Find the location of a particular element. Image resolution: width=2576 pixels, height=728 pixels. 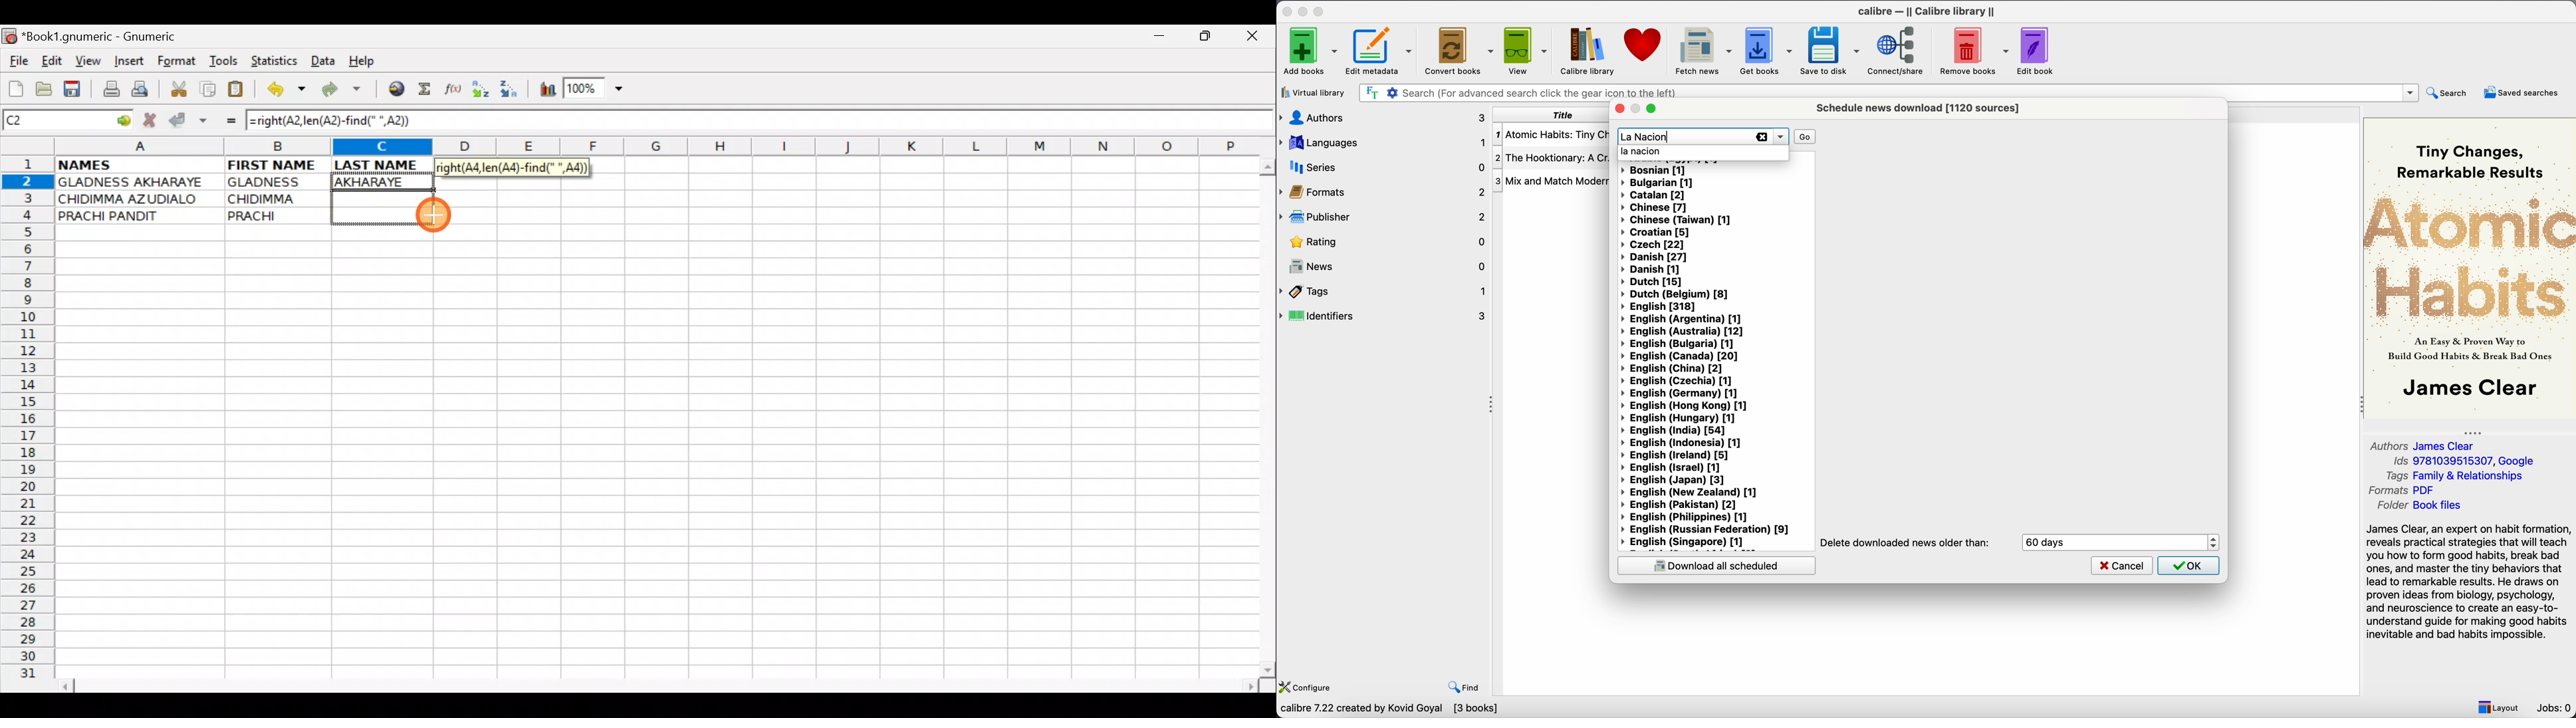

File is located at coordinates (17, 62).